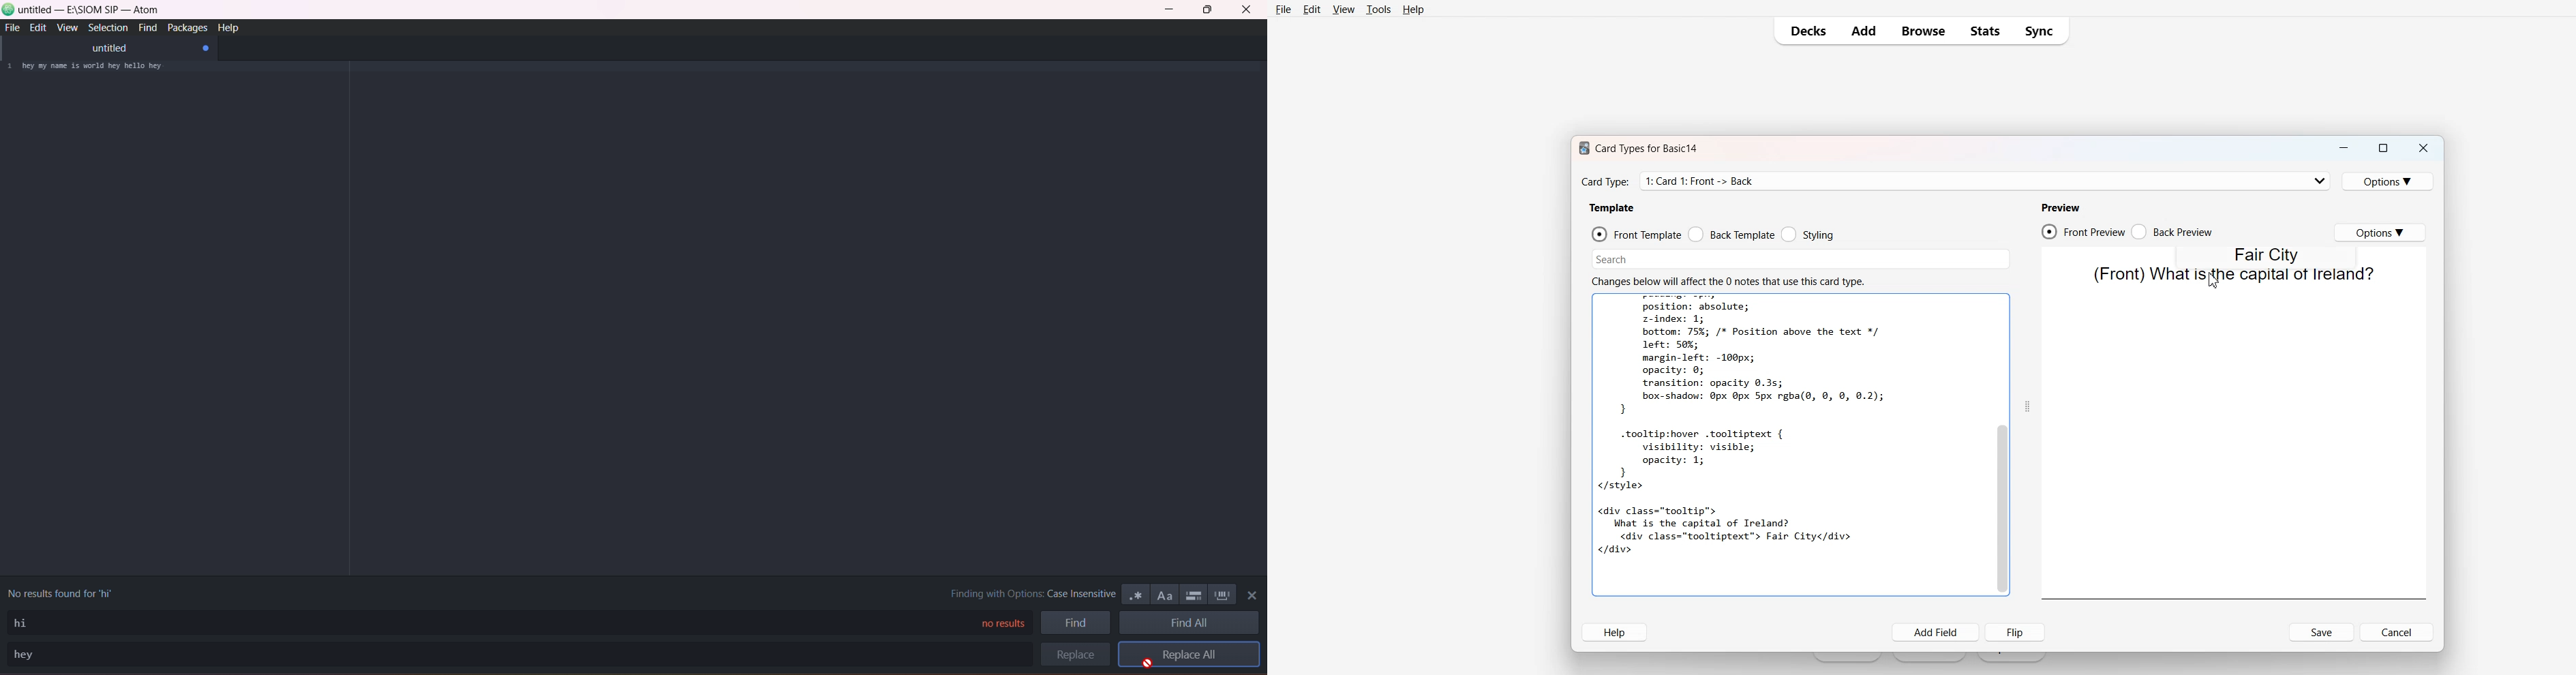  Describe the element at coordinates (1615, 632) in the screenshot. I see `Help` at that location.